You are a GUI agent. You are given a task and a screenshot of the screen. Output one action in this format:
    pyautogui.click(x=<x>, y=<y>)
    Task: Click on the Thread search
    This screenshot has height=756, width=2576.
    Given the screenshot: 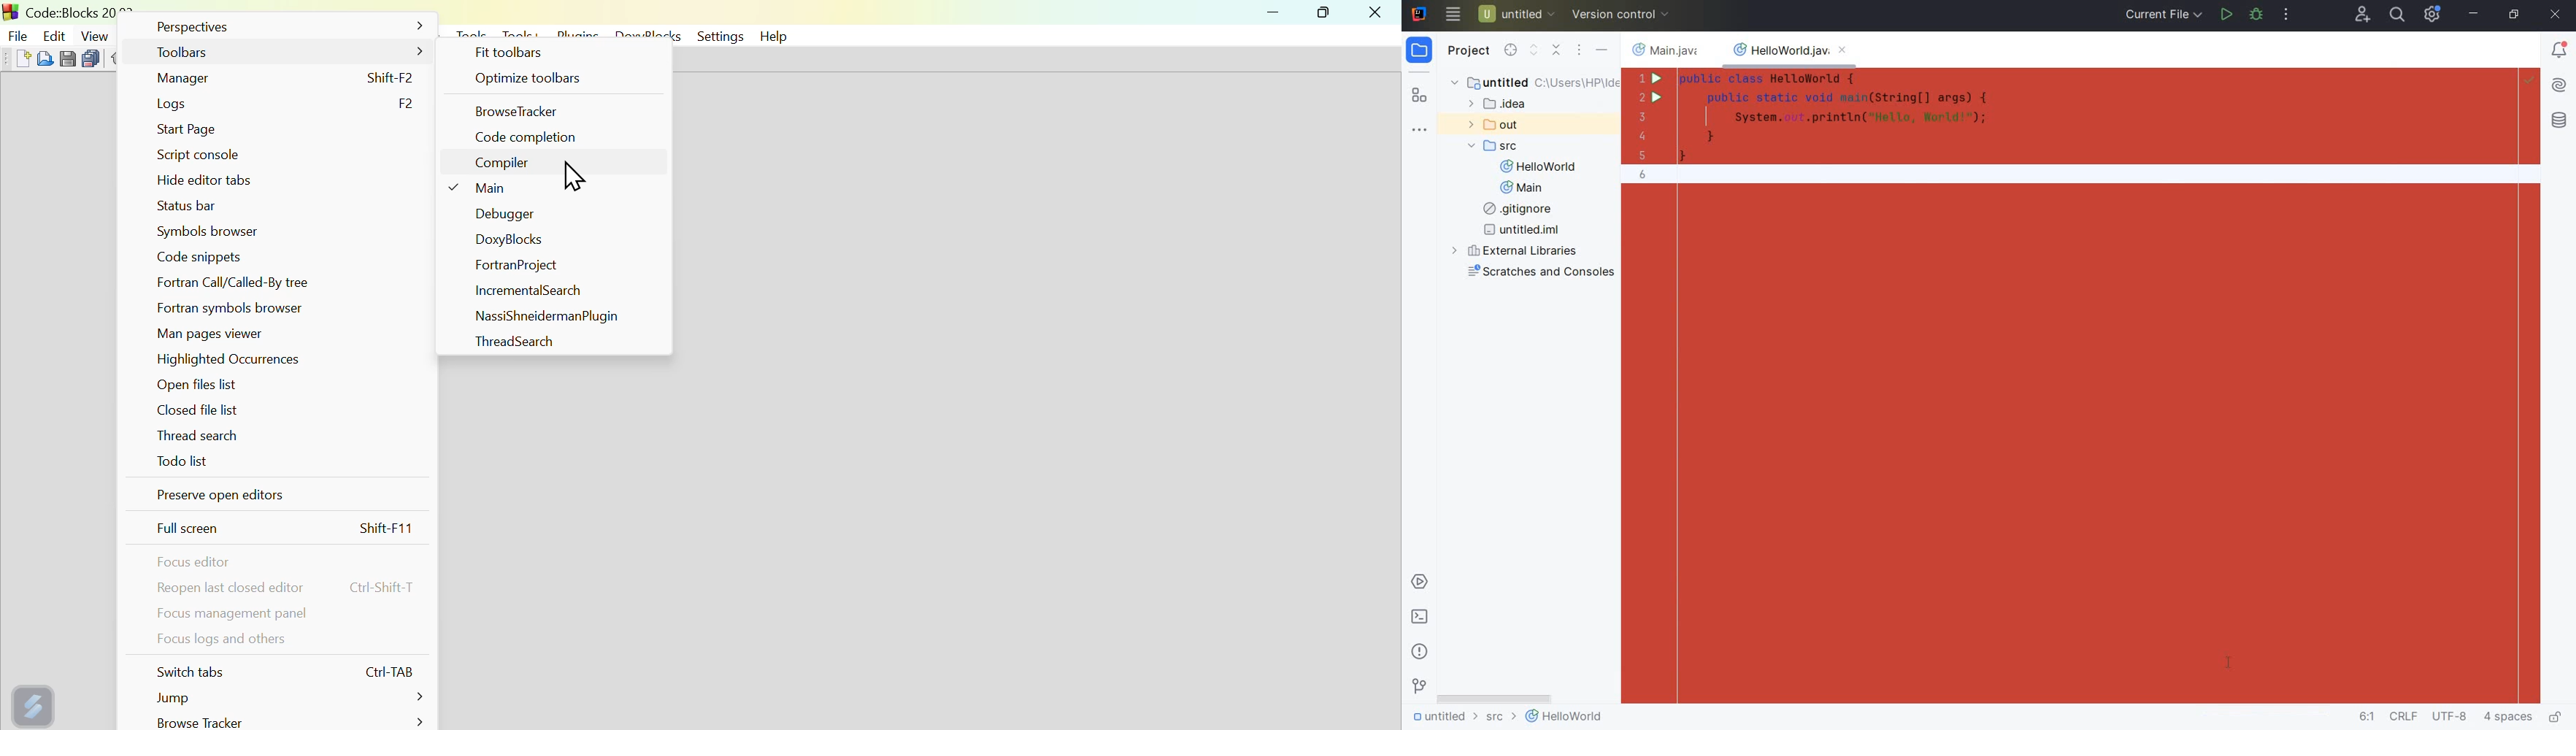 What is the action you would take?
    pyautogui.click(x=504, y=342)
    